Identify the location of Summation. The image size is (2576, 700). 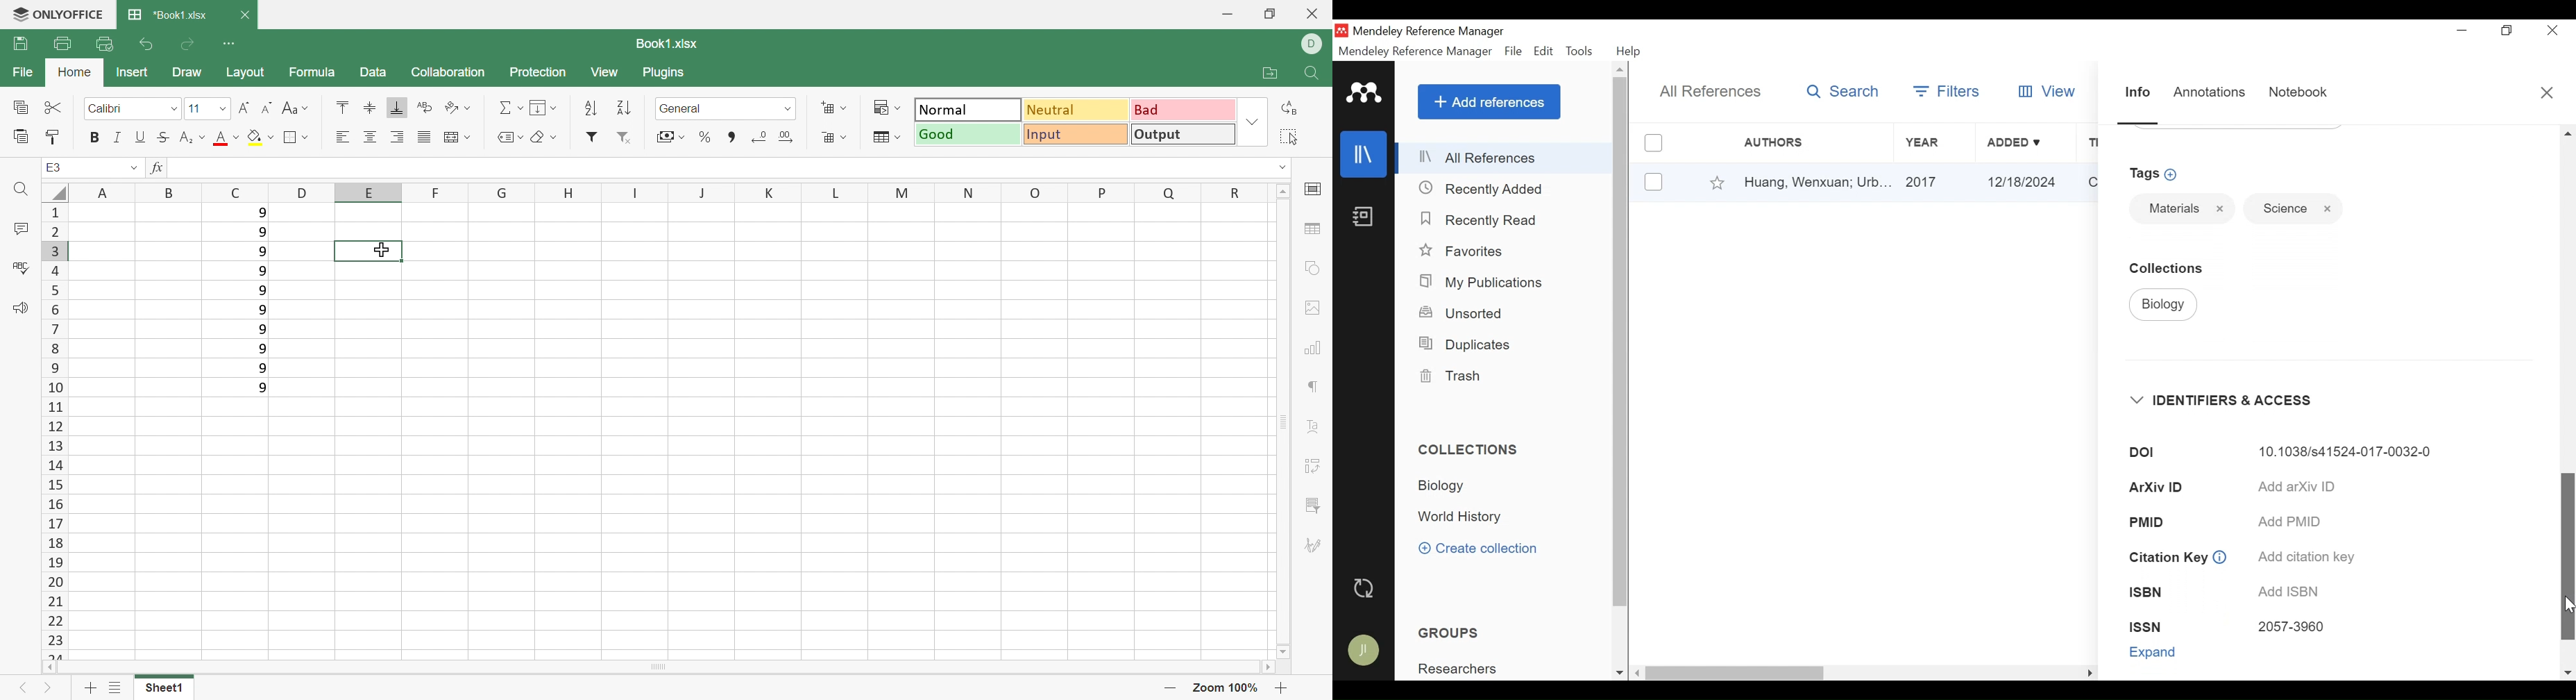
(510, 108).